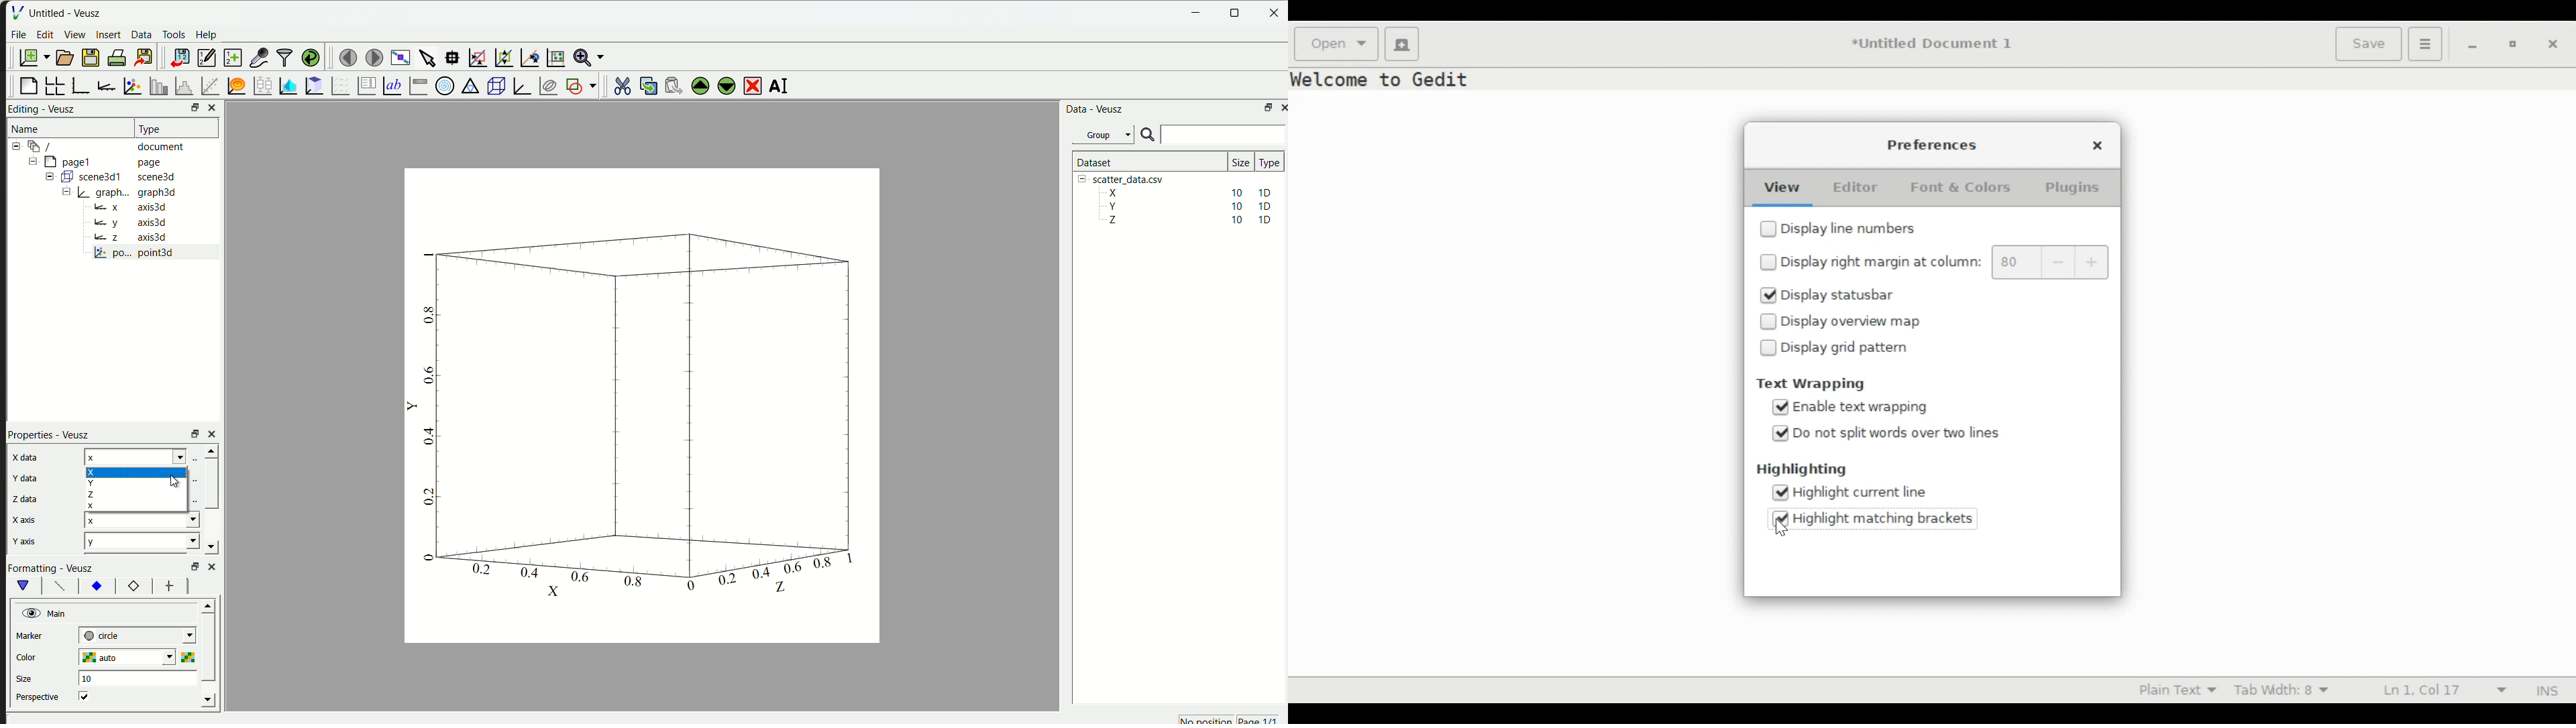 The height and width of the screenshot is (728, 2576). What do you see at coordinates (1812, 385) in the screenshot?
I see `Text Wrapping` at bounding box center [1812, 385].